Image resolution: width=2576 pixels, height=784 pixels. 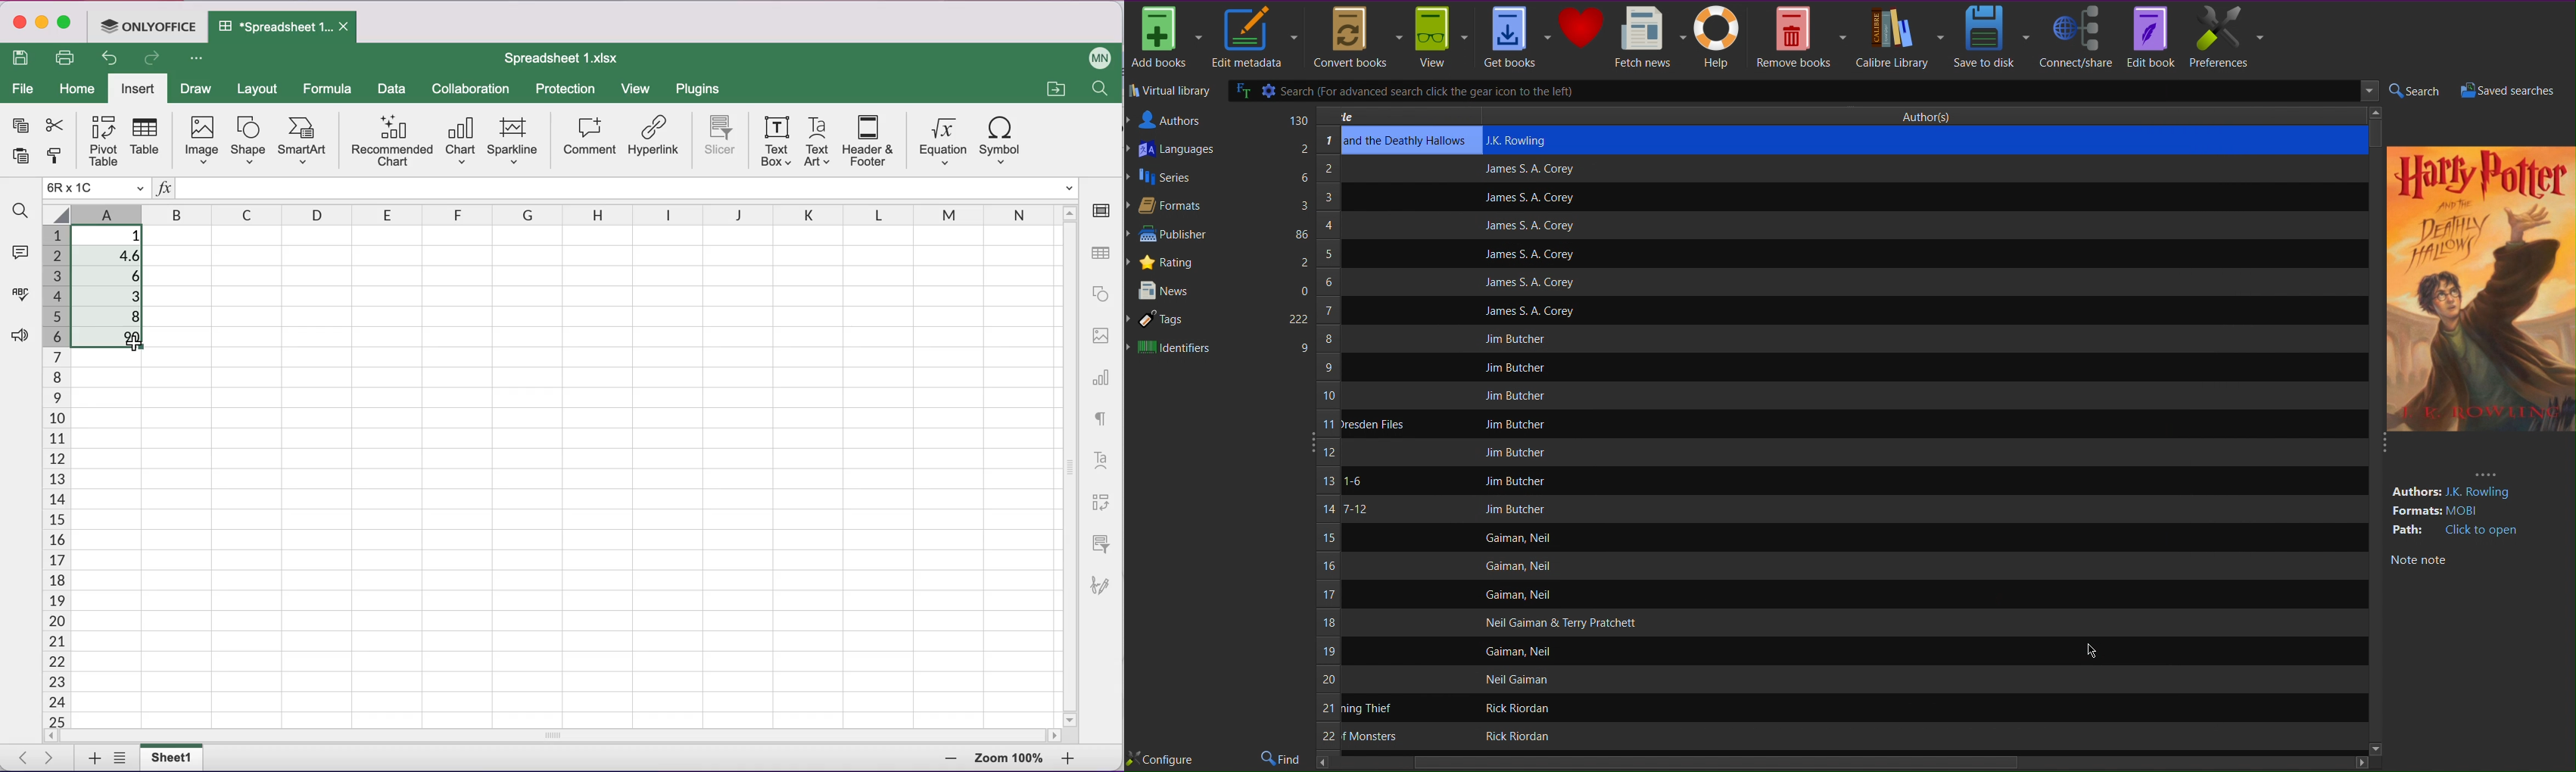 What do you see at coordinates (1511, 369) in the screenshot?
I see `Jim Butcher` at bounding box center [1511, 369].